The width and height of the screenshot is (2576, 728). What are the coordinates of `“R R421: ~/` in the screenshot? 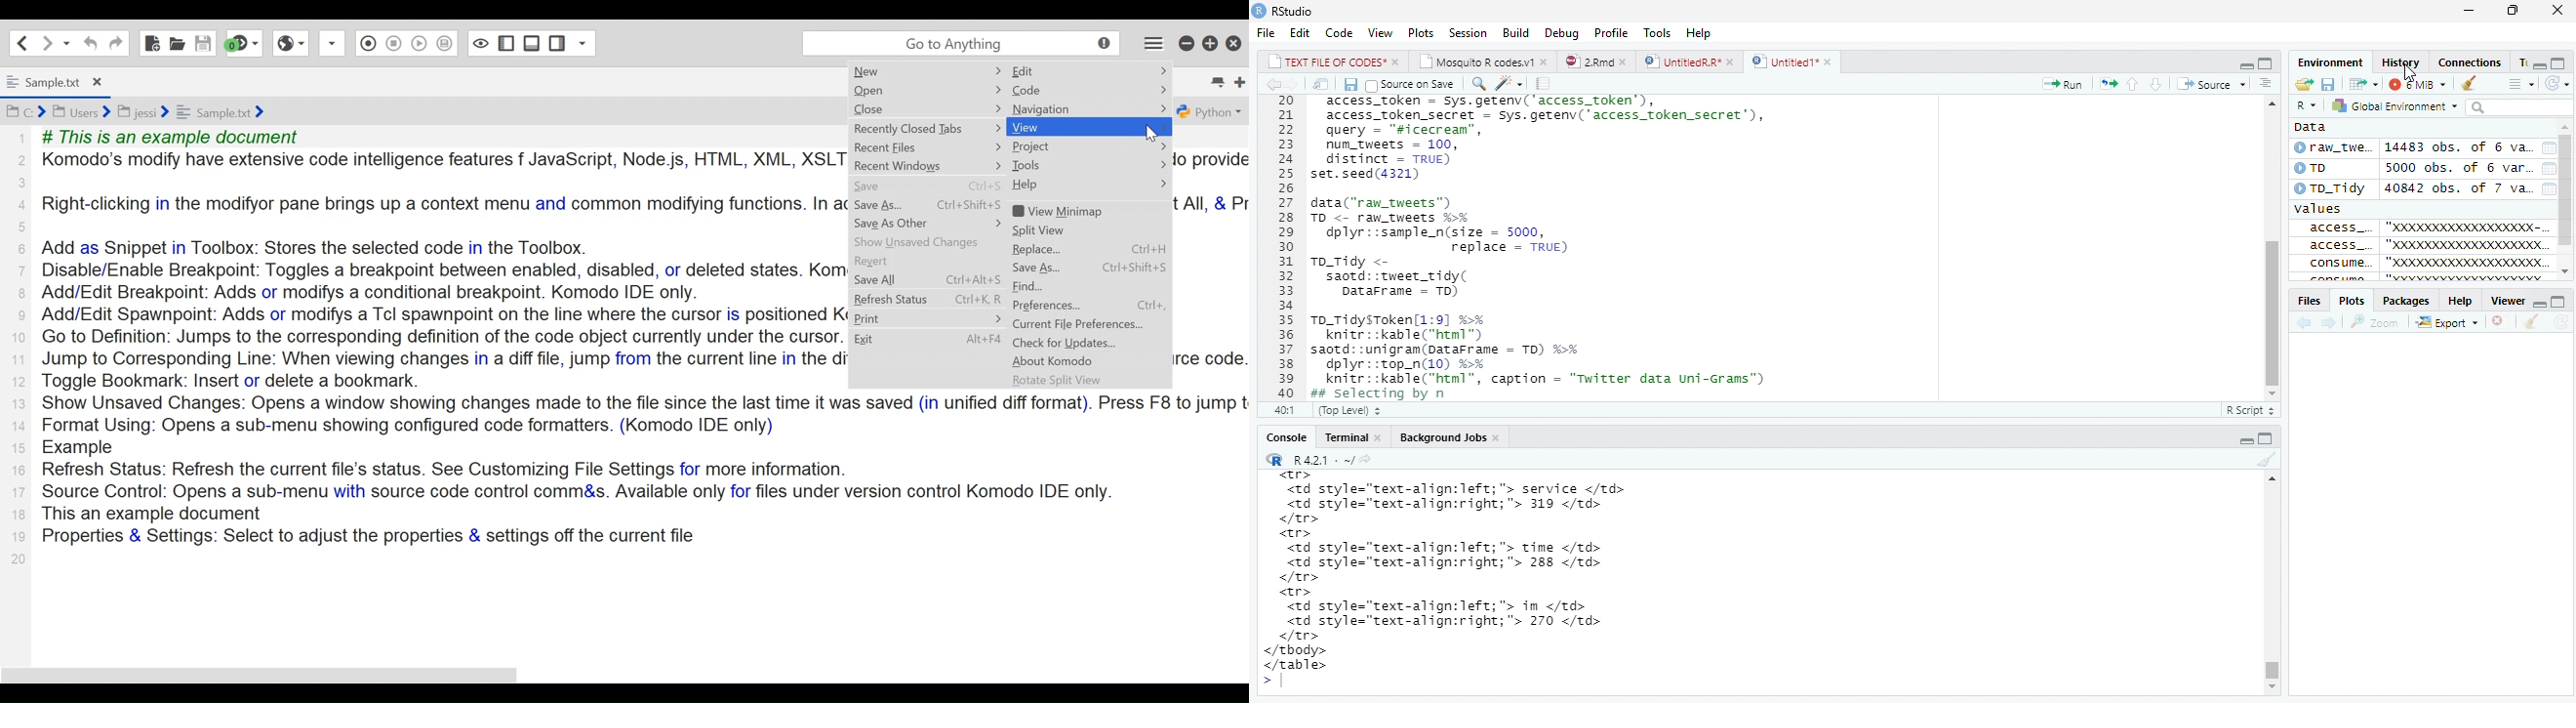 It's located at (1326, 458).